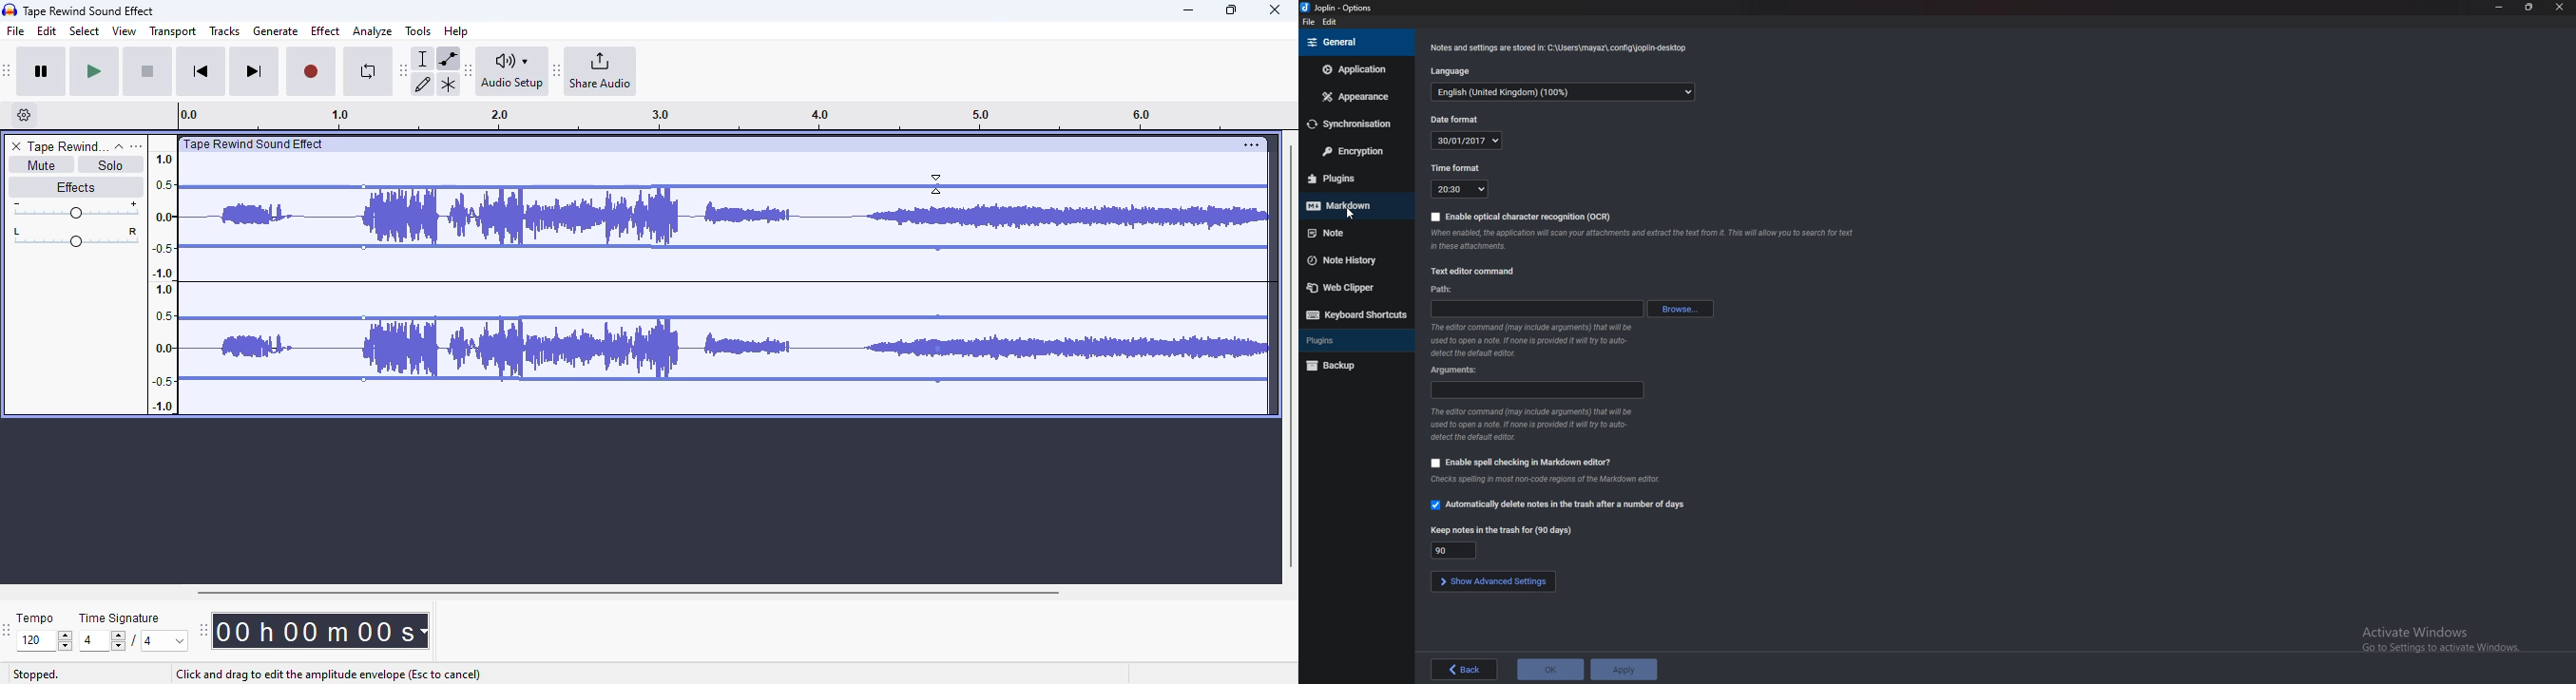  I want to click on Activate Windows
Go to Settings to activate Windows., so click(2441, 640).